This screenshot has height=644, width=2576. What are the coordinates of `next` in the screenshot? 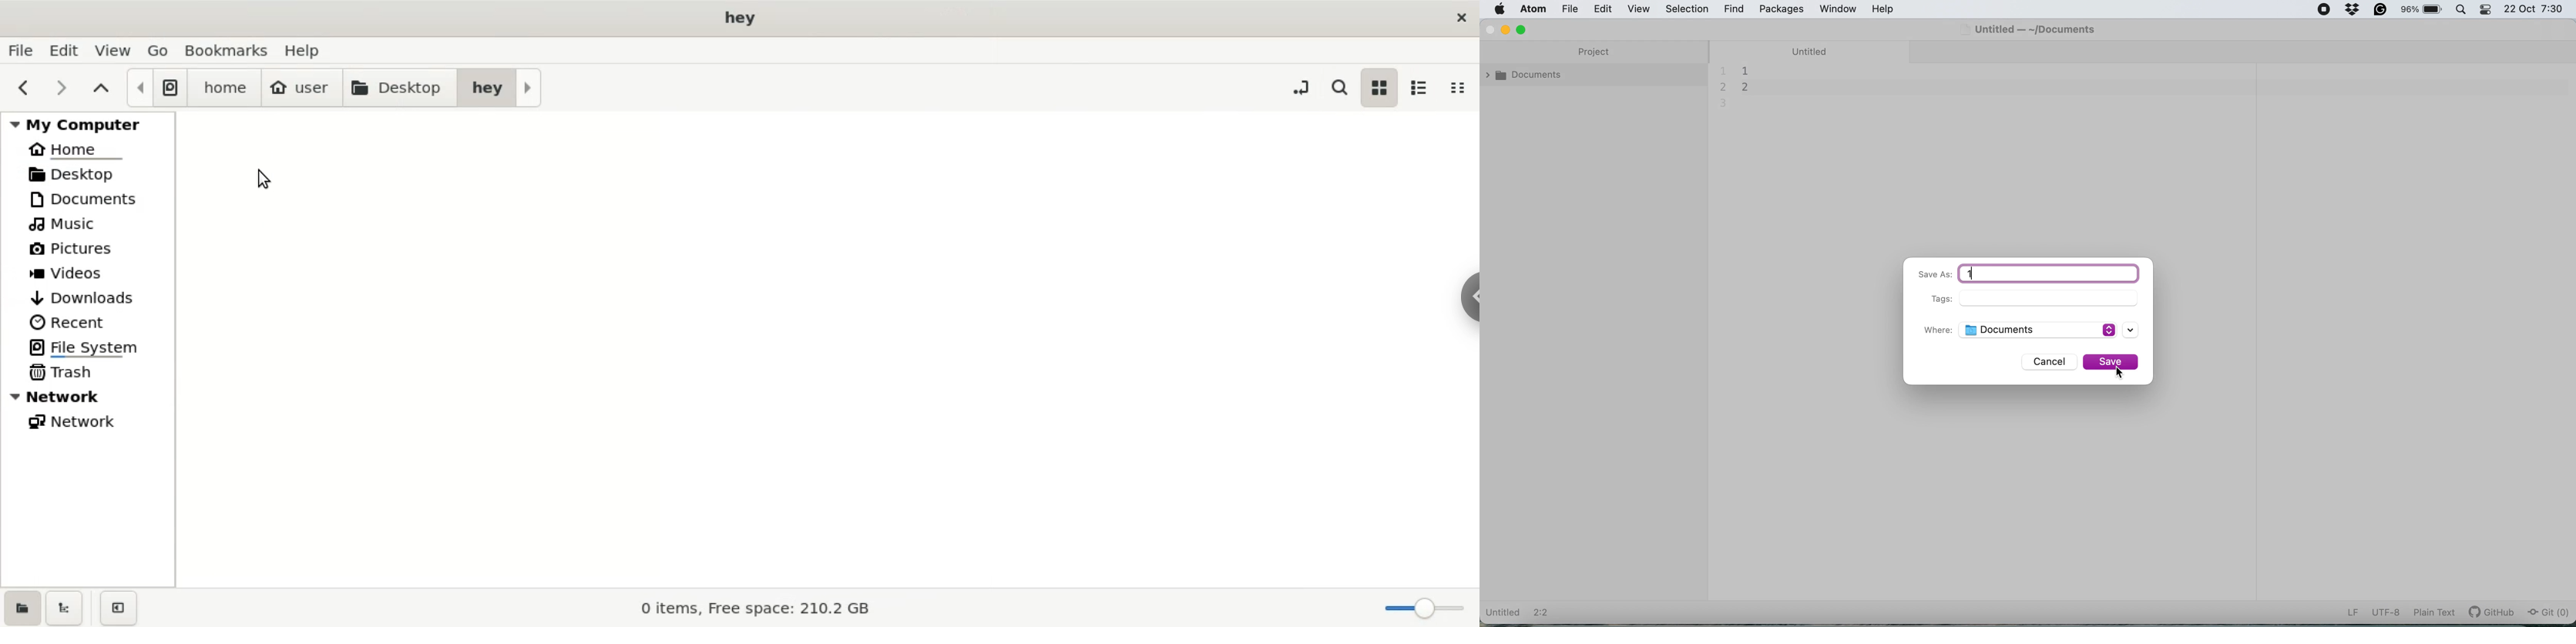 It's located at (62, 89).